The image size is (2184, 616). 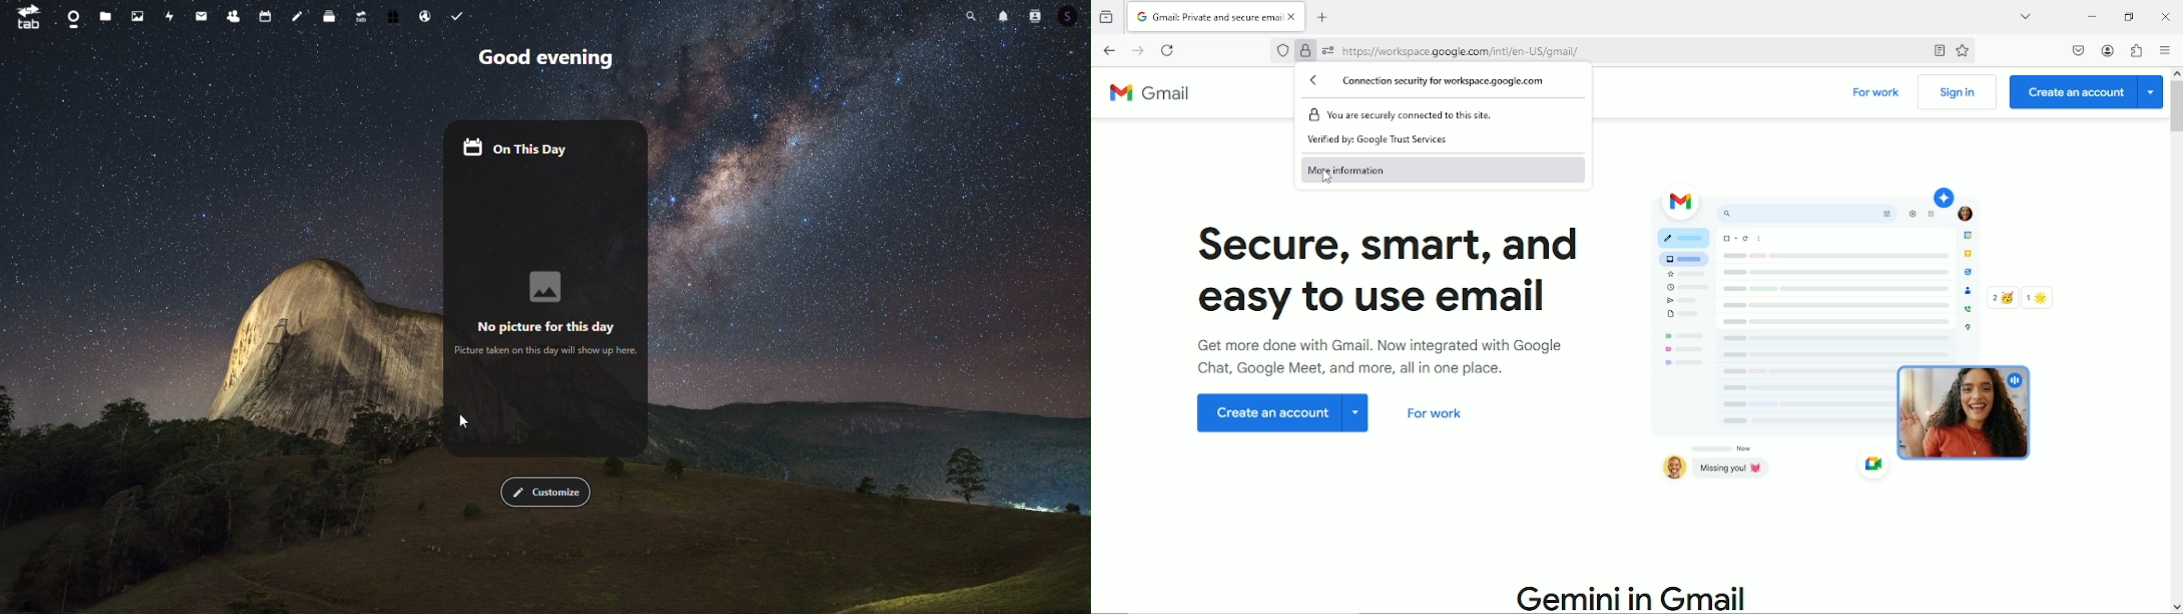 I want to click on On this day widget enabled, so click(x=518, y=140).